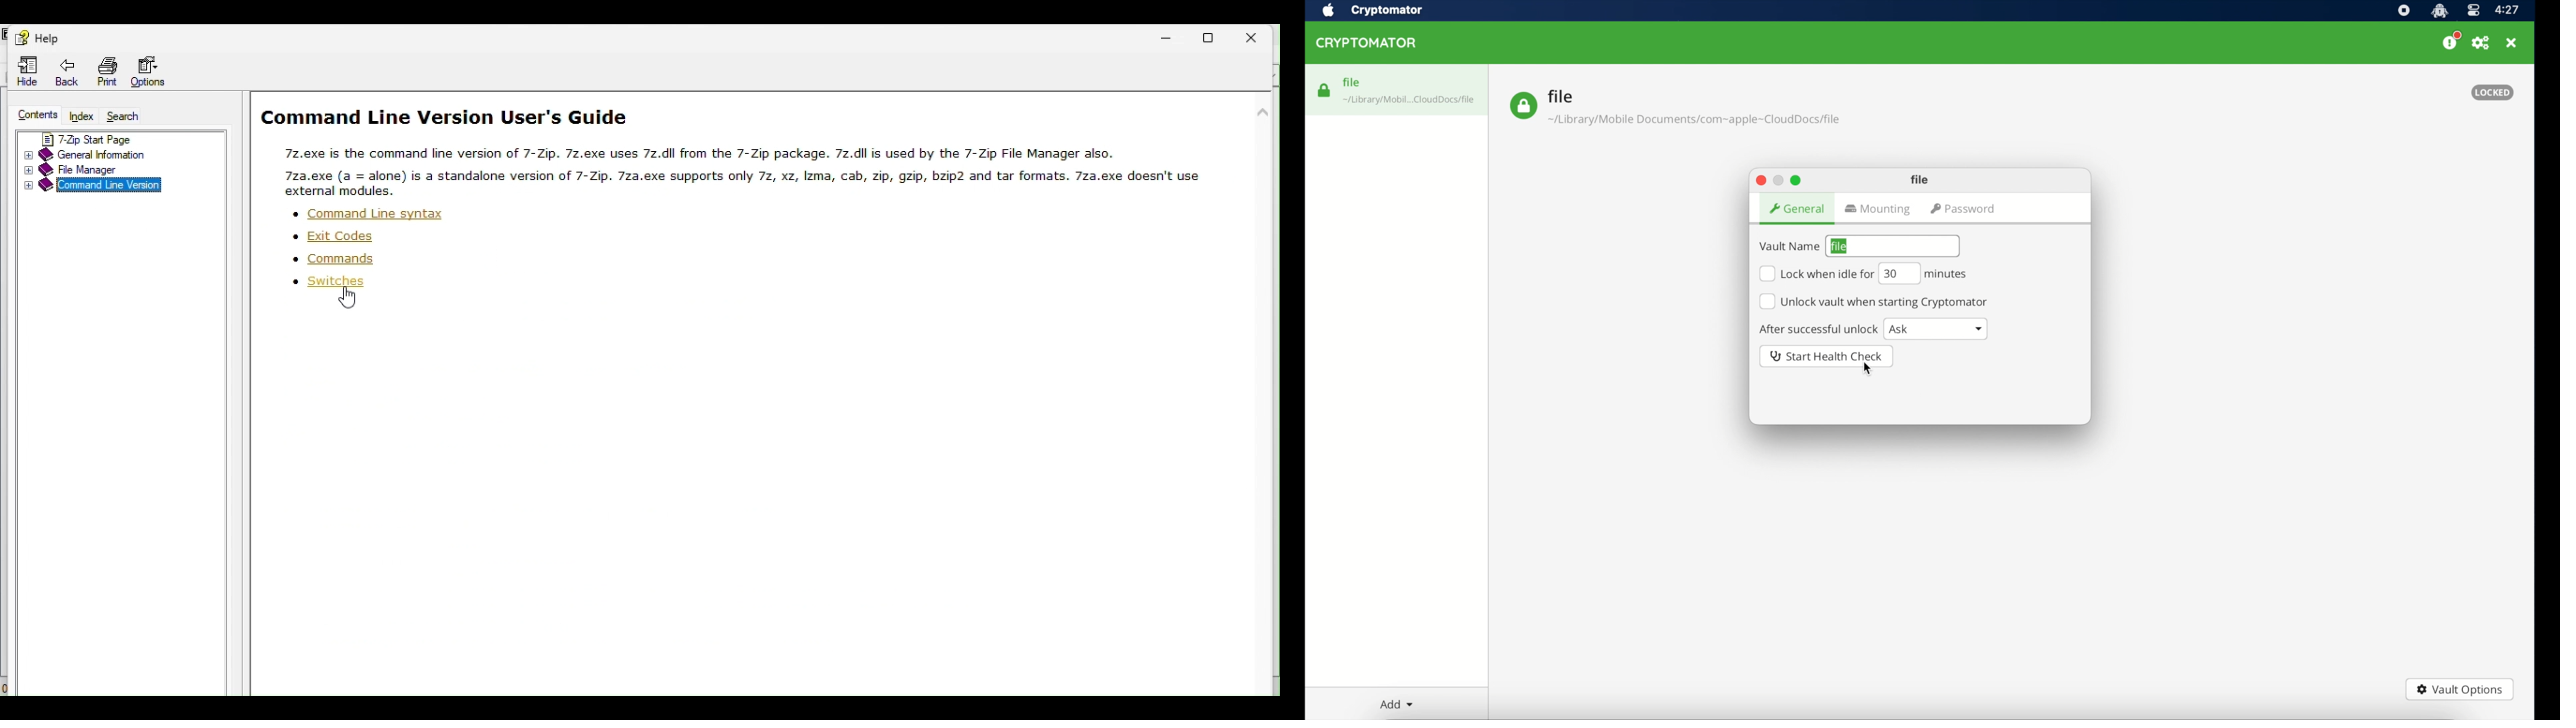  Describe the element at coordinates (153, 73) in the screenshot. I see `Options` at that location.